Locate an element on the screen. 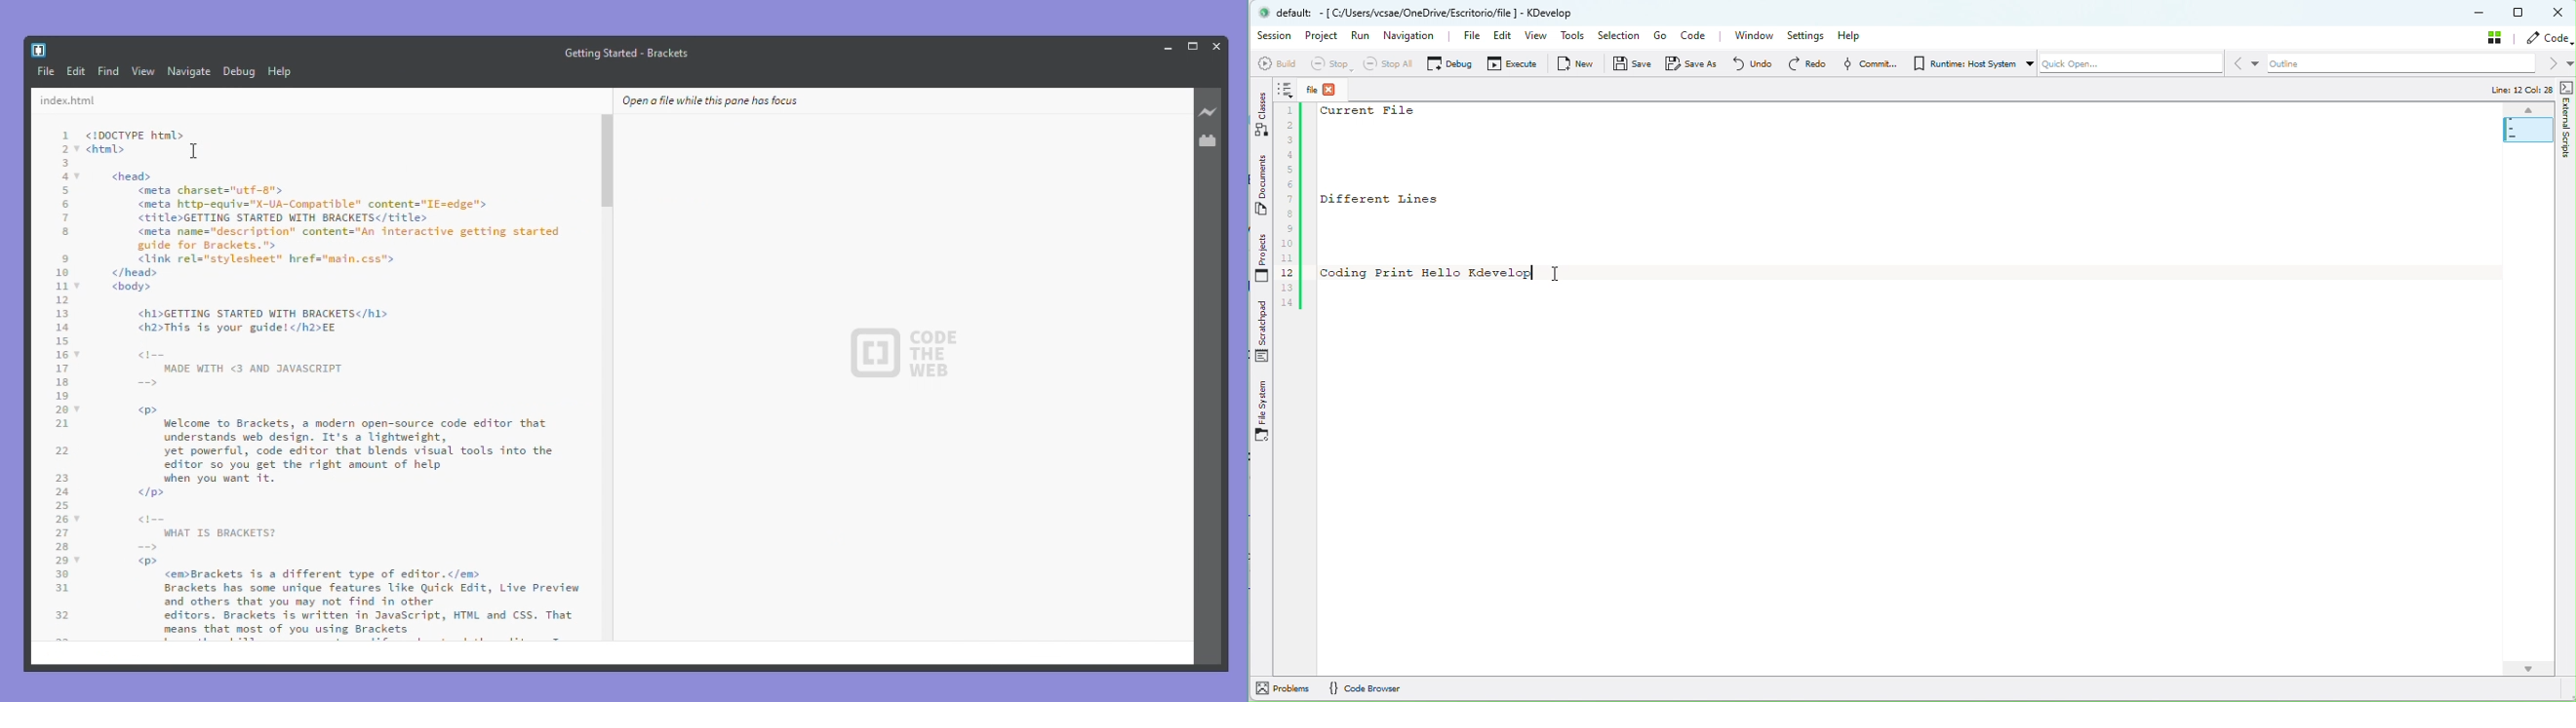 Image resolution: width=2576 pixels, height=728 pixels. 1 is located at coordinates (66, 136).